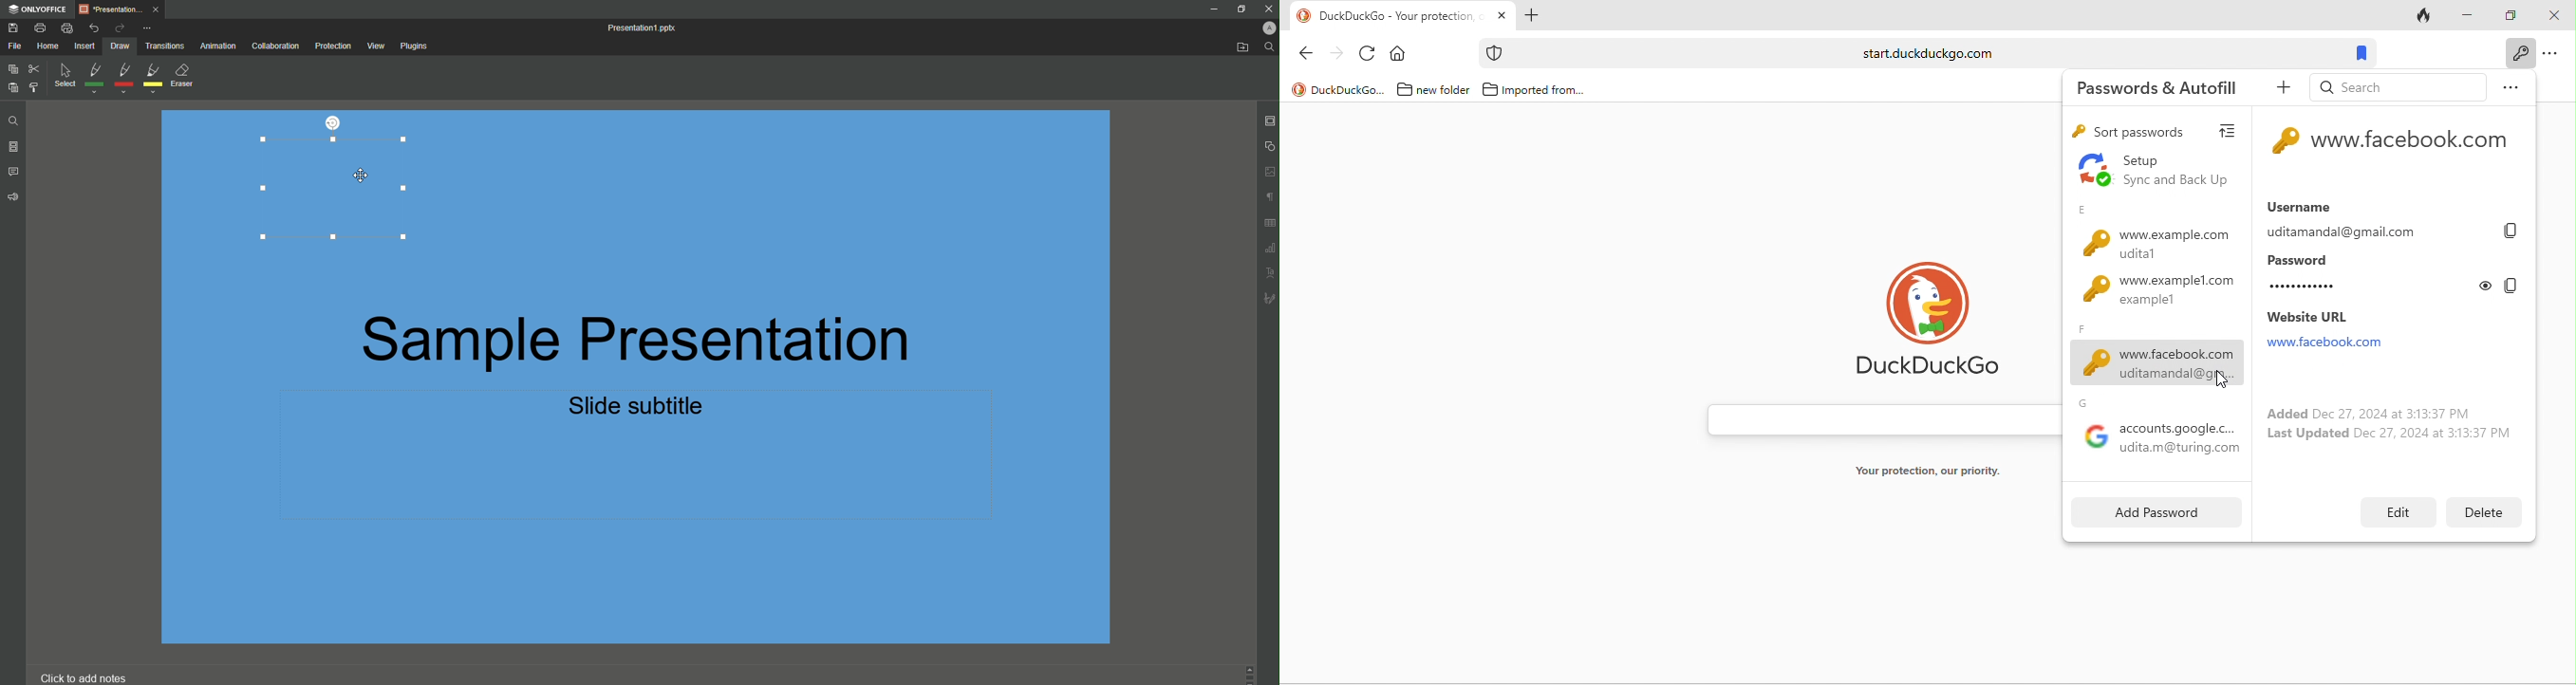 This screenshot has width=2576, height=700. I want to click on Transitions, so click(167, 47).